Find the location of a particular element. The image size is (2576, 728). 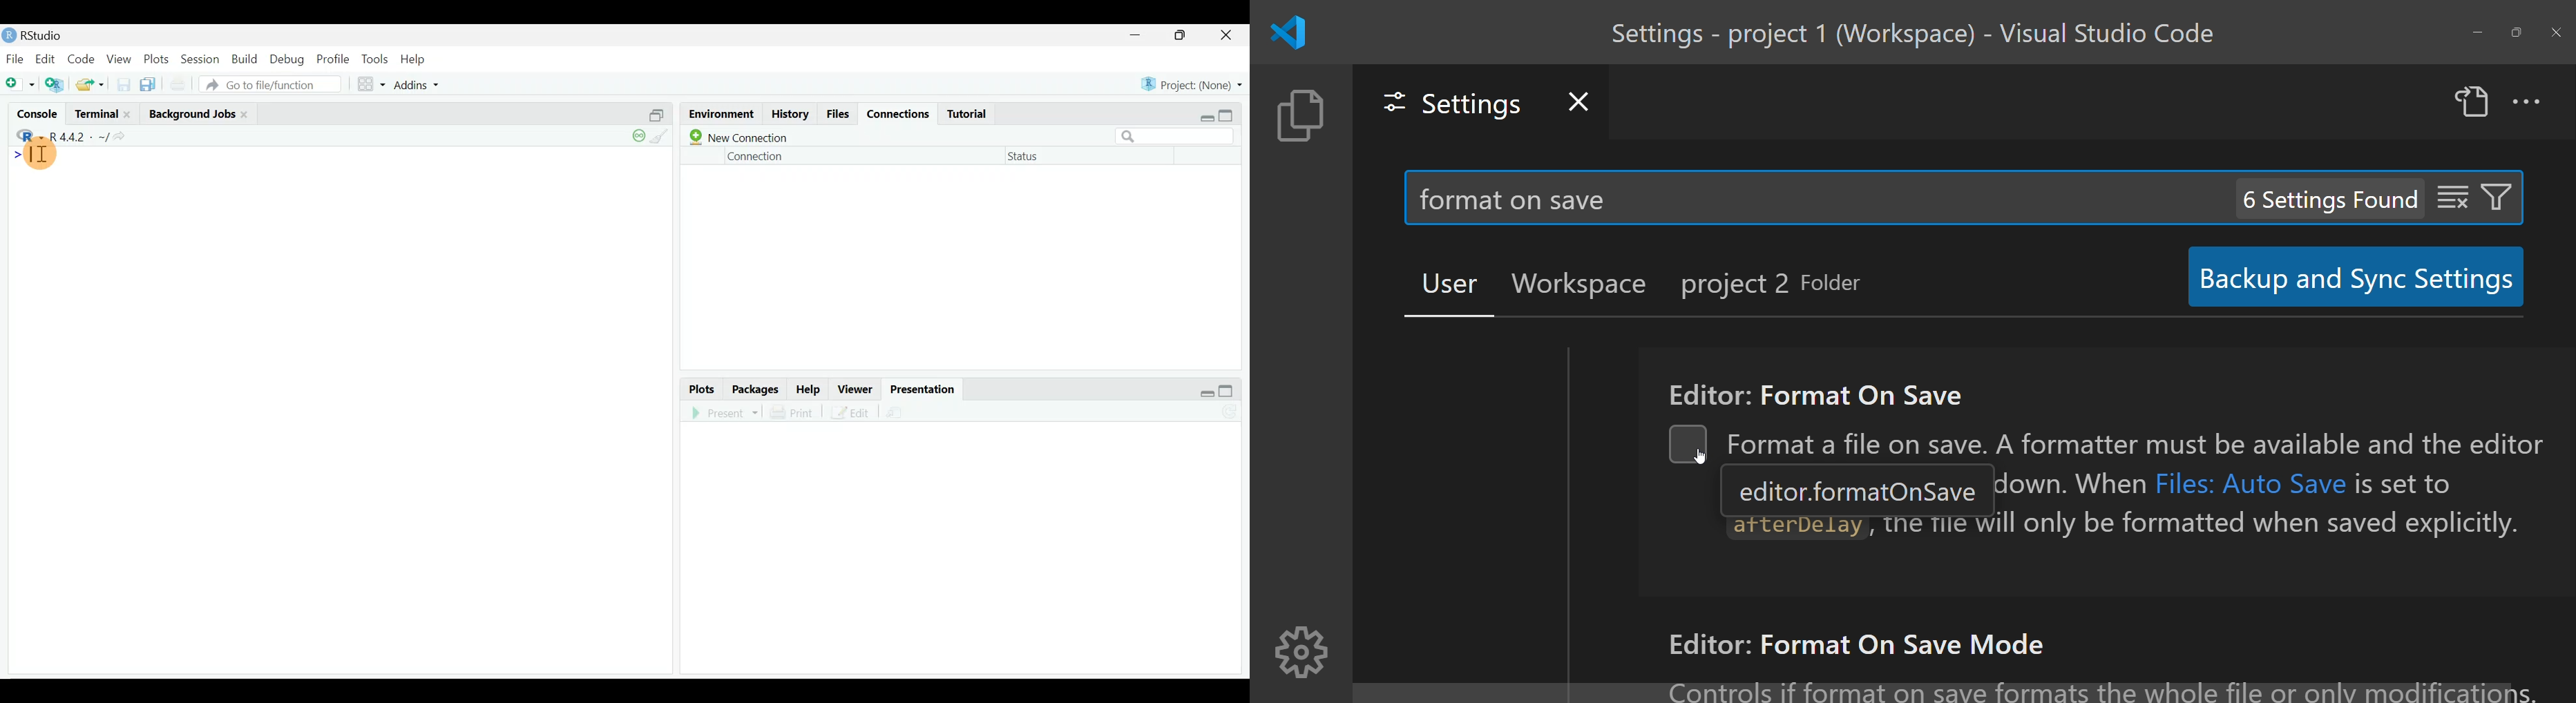

text is located at coordinates (2098, 684).